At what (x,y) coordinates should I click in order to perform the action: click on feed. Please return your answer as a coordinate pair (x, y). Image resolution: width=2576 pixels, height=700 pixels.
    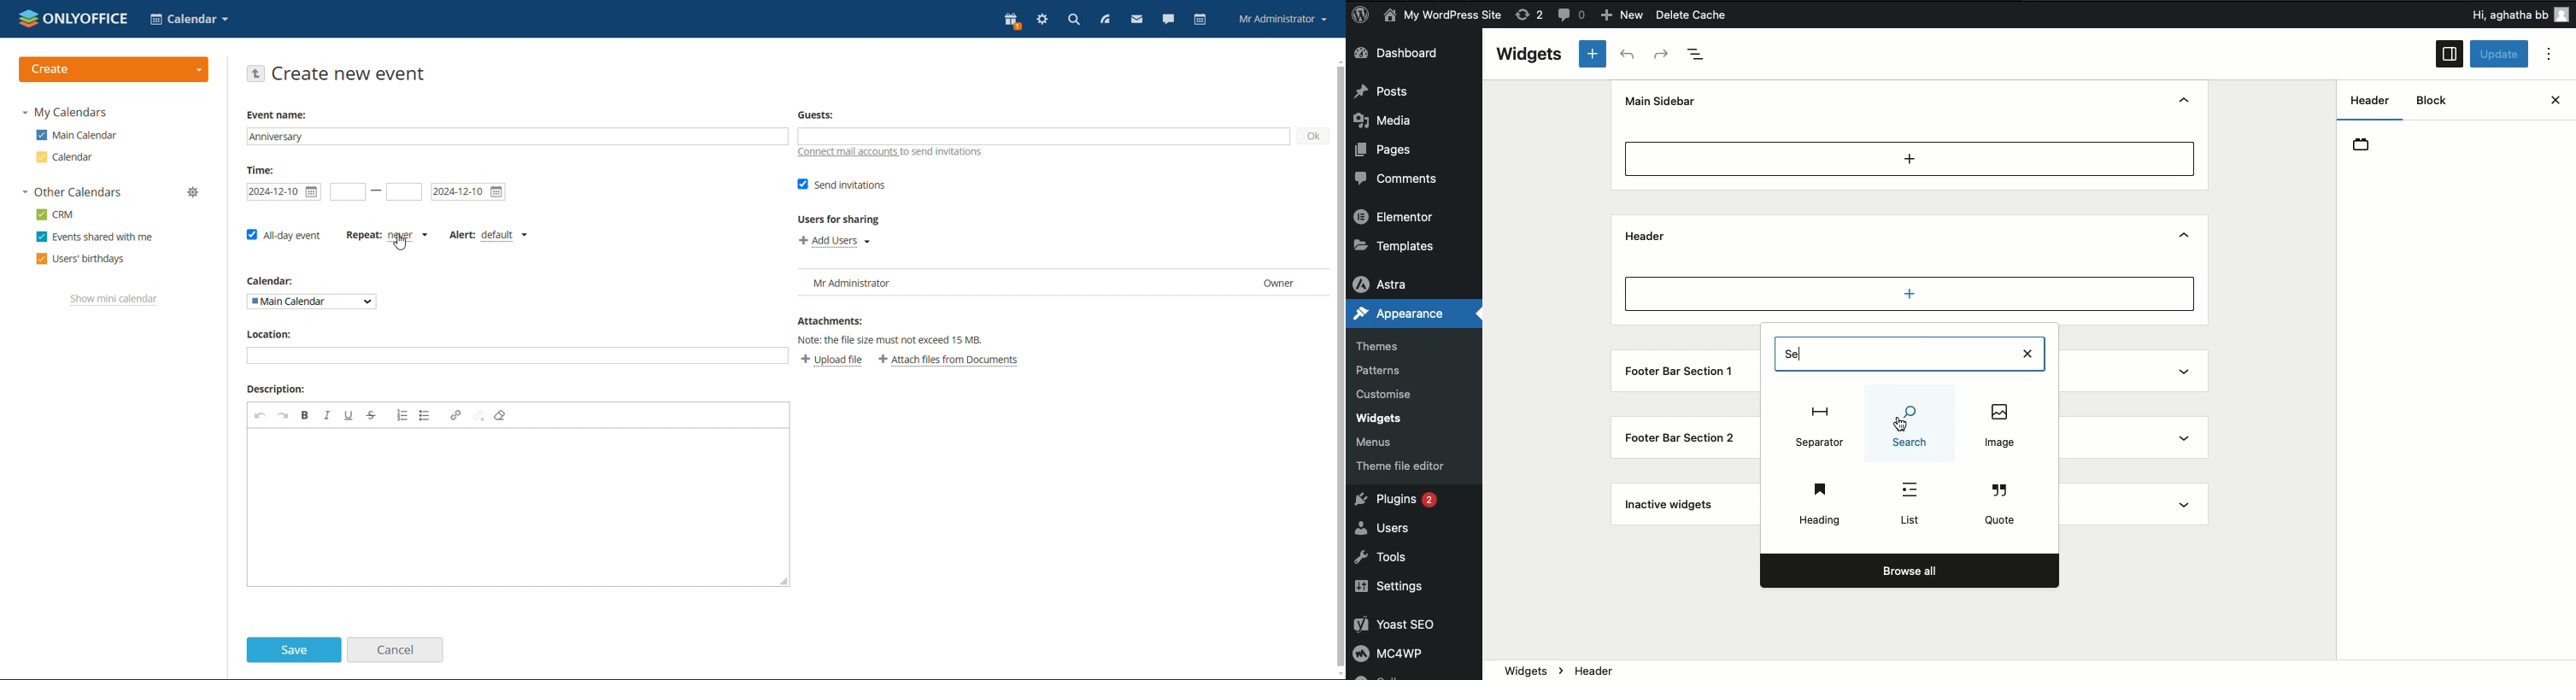
    Looking at the image, I should click on (1105, 20).